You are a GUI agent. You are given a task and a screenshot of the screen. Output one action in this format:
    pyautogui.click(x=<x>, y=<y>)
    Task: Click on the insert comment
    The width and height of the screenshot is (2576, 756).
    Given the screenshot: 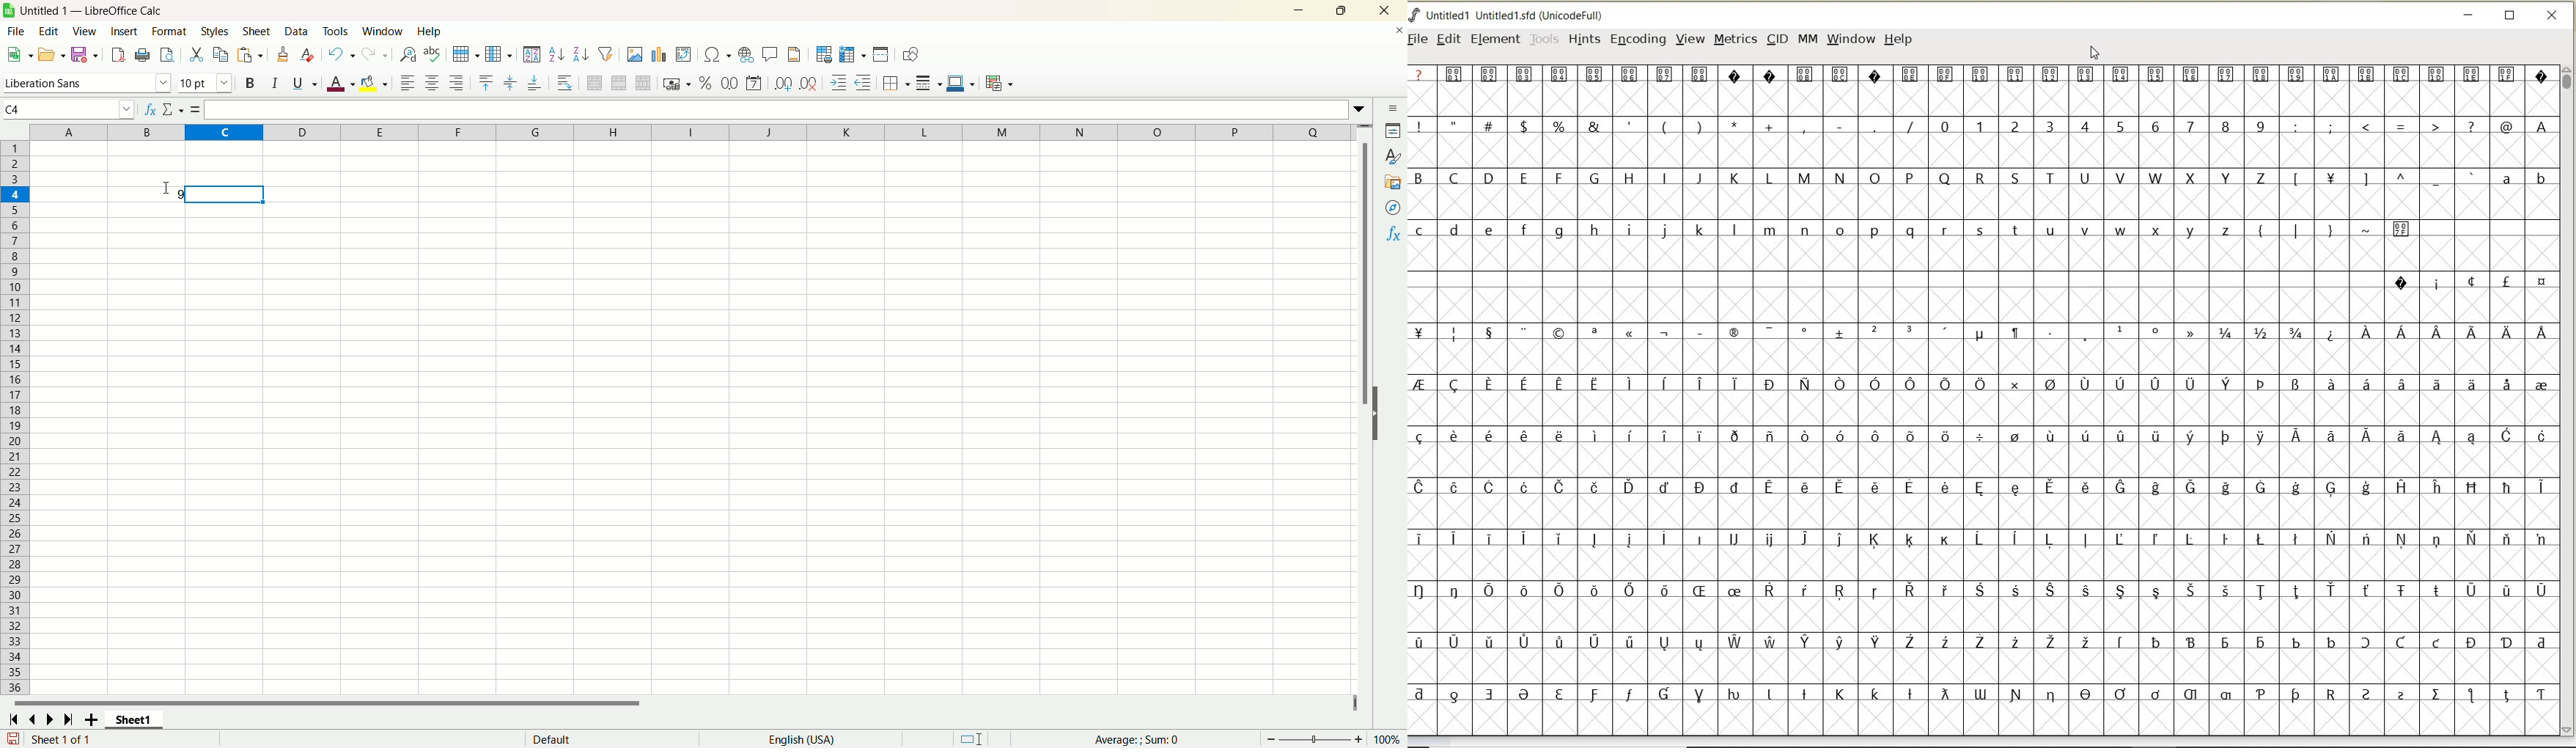 What is the action you would take?
    pyautogui.click(x=768, y=54)
    